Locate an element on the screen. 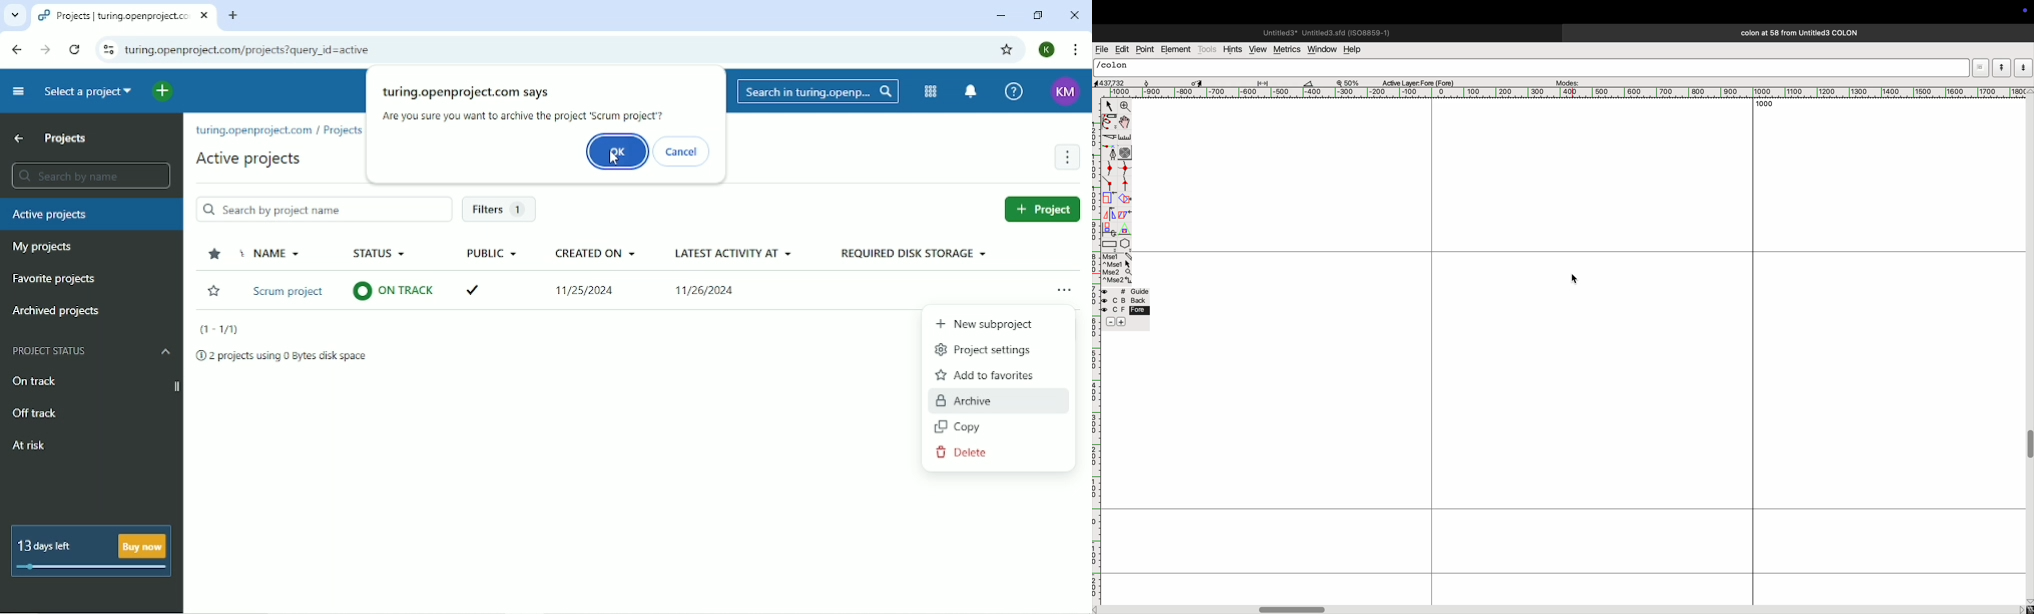  cursor is located at coordinates (1107, 105).